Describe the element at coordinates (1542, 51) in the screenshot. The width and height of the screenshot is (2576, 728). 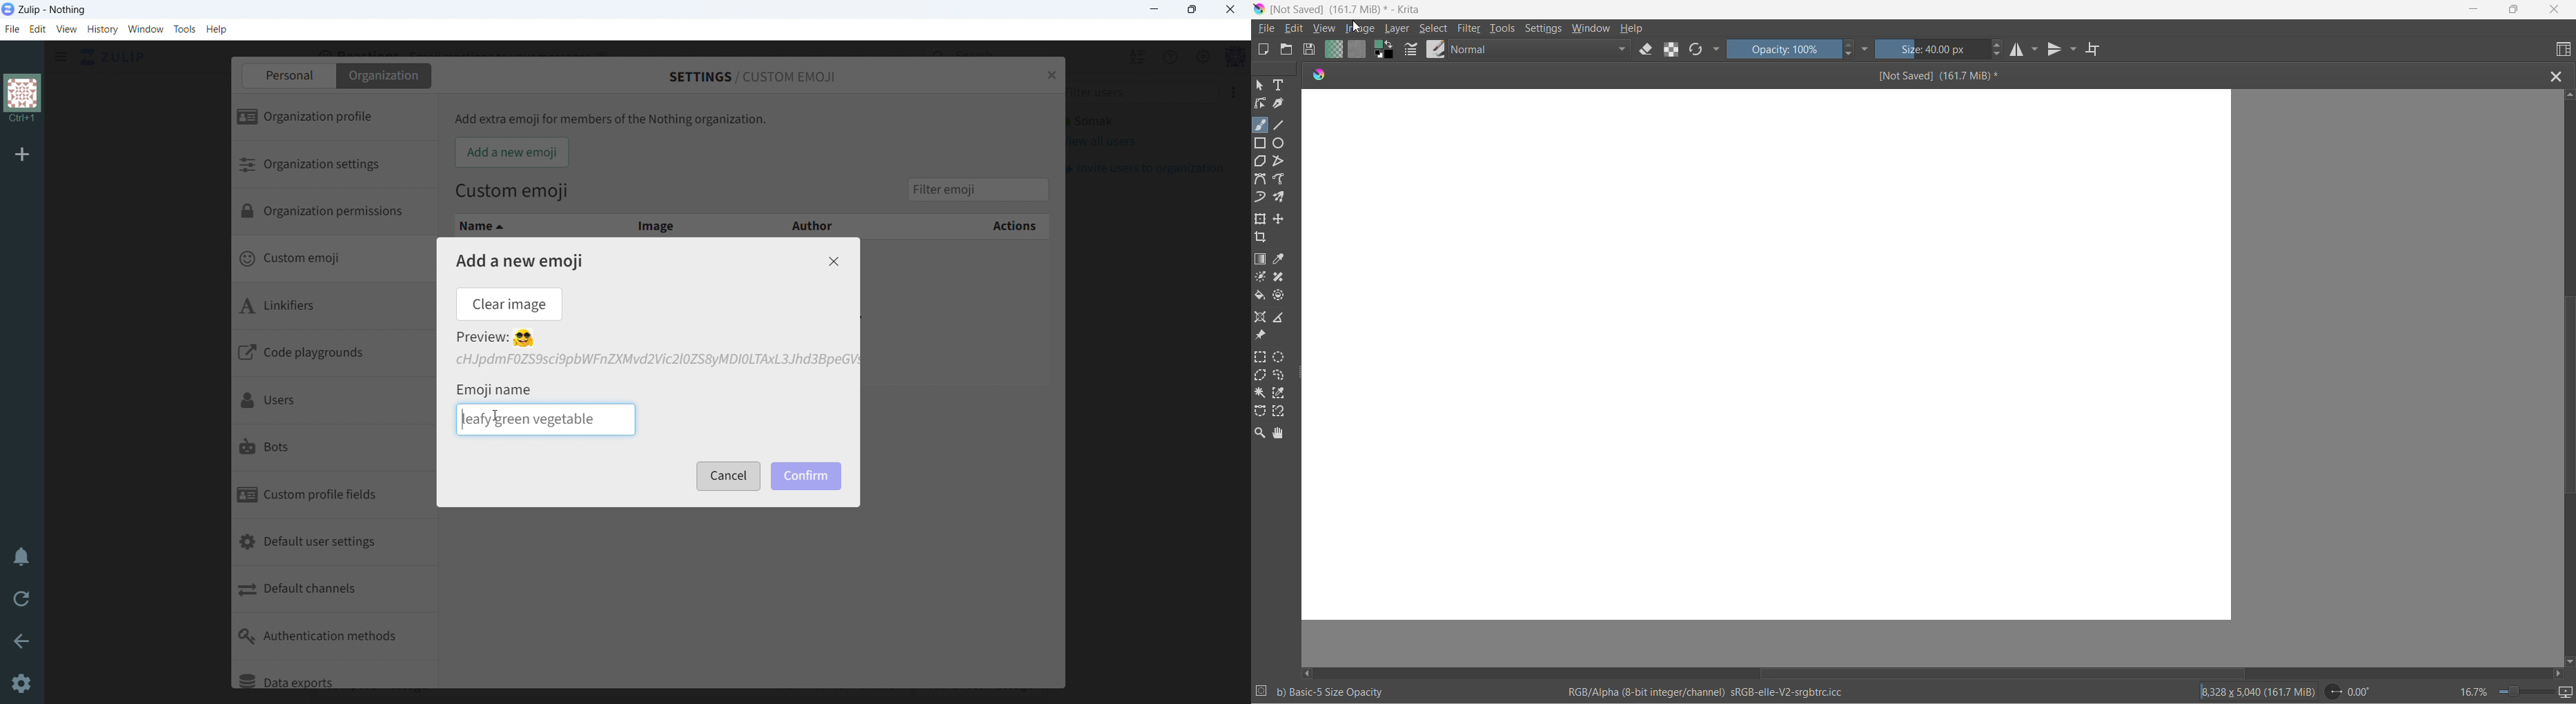
I see `blenders mode` at that location.